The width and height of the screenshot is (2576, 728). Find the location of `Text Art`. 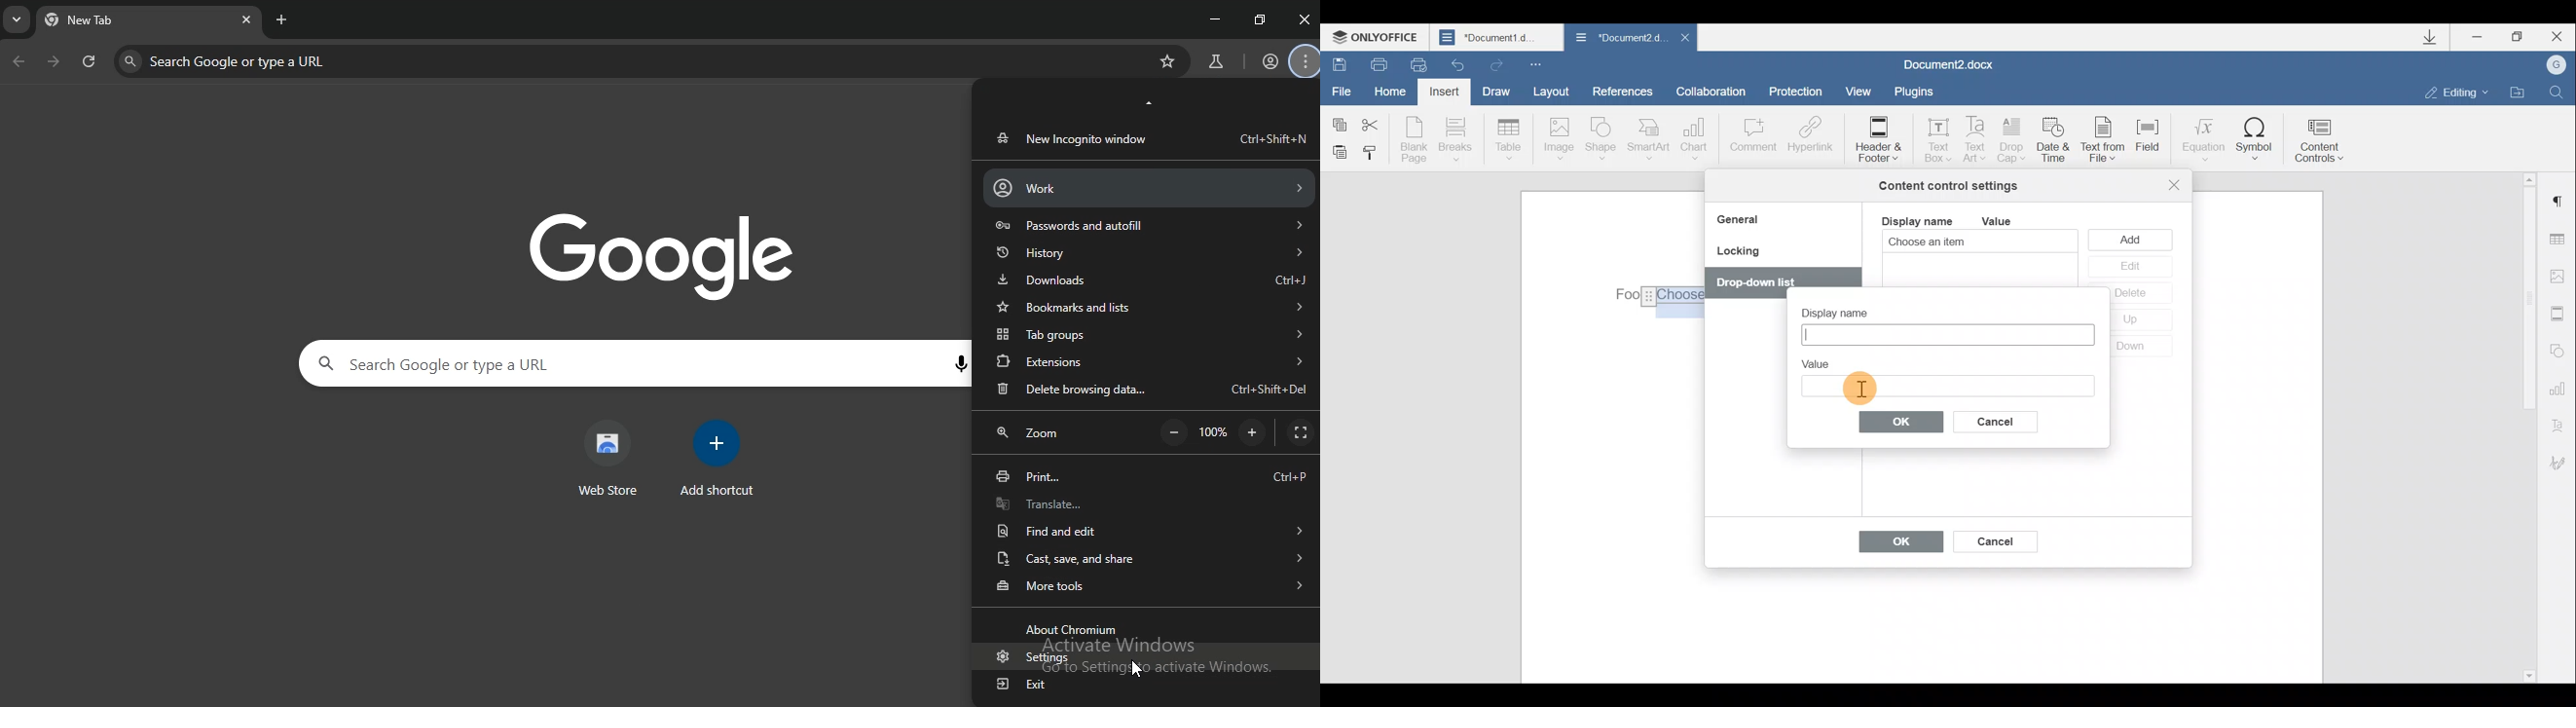

Text Art is located at coordinates (1977, 140).